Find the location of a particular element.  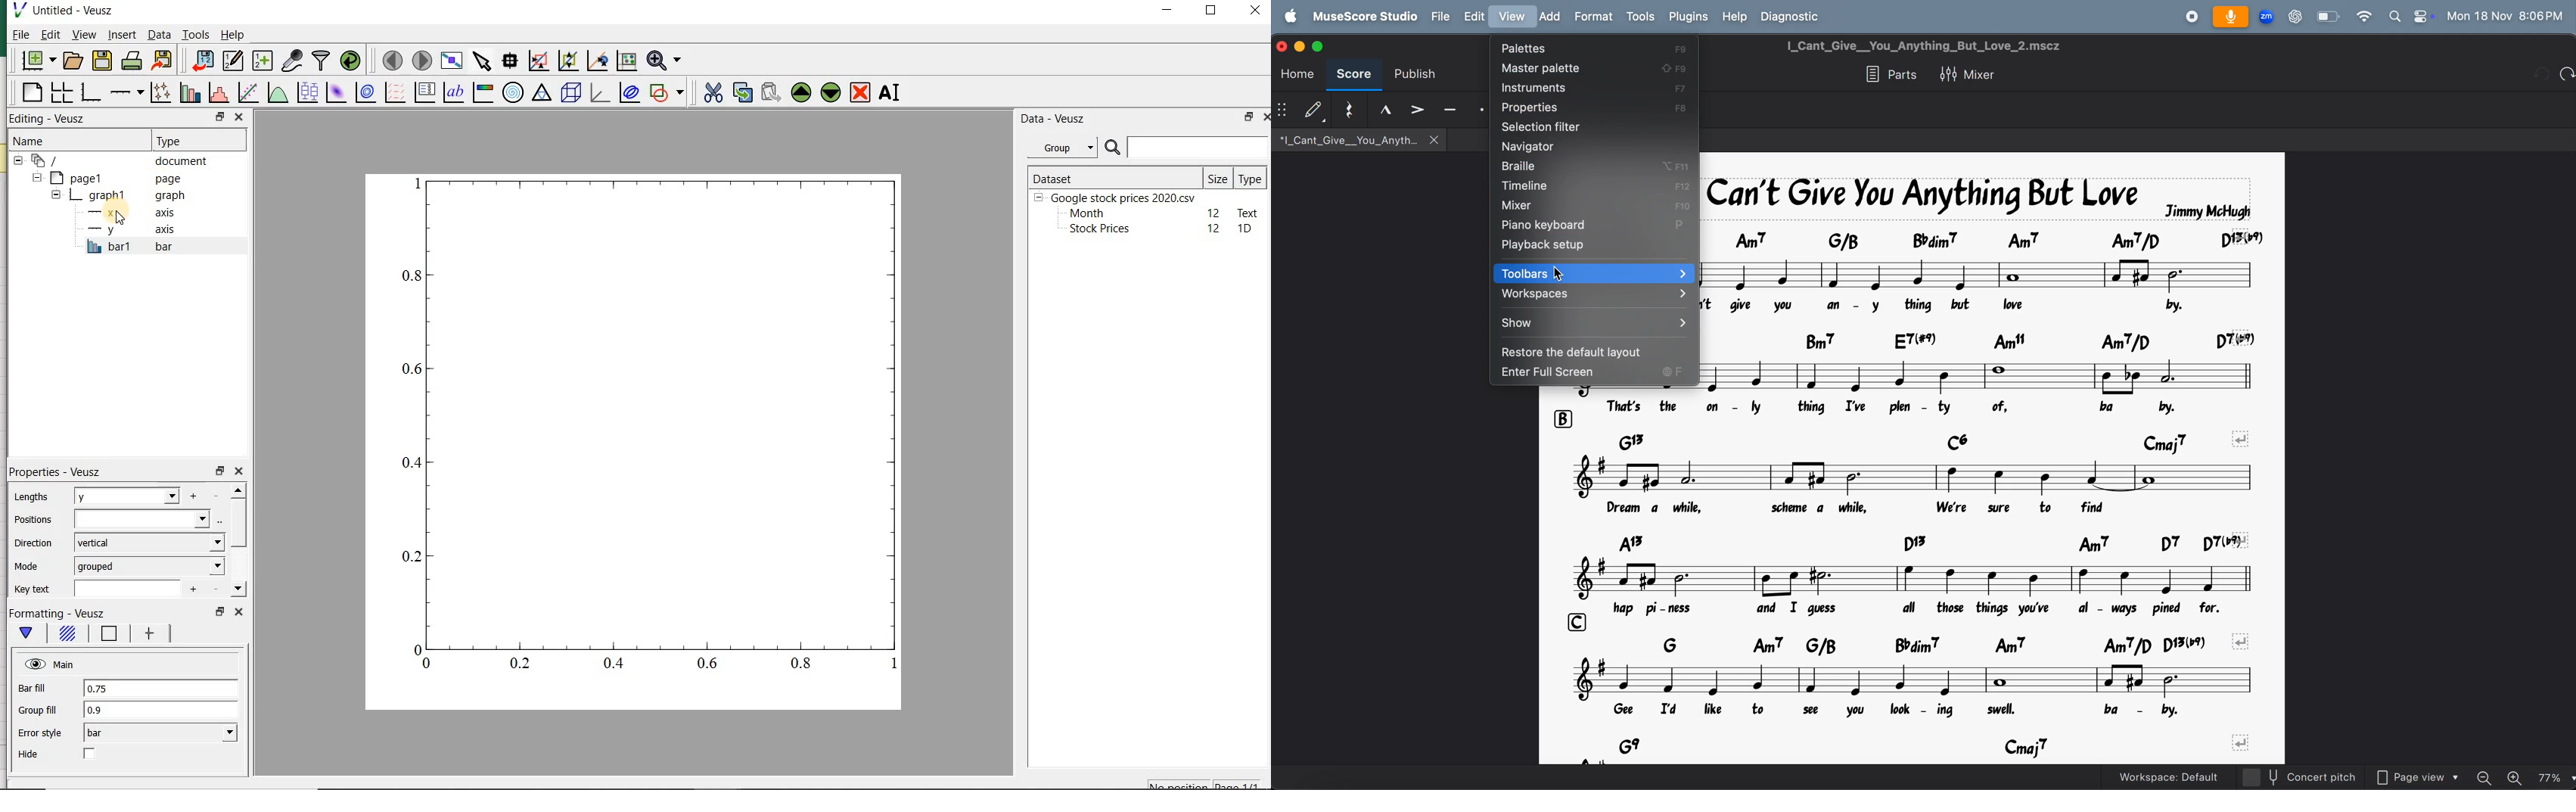

main formatting is located at coordinates (23, 633).